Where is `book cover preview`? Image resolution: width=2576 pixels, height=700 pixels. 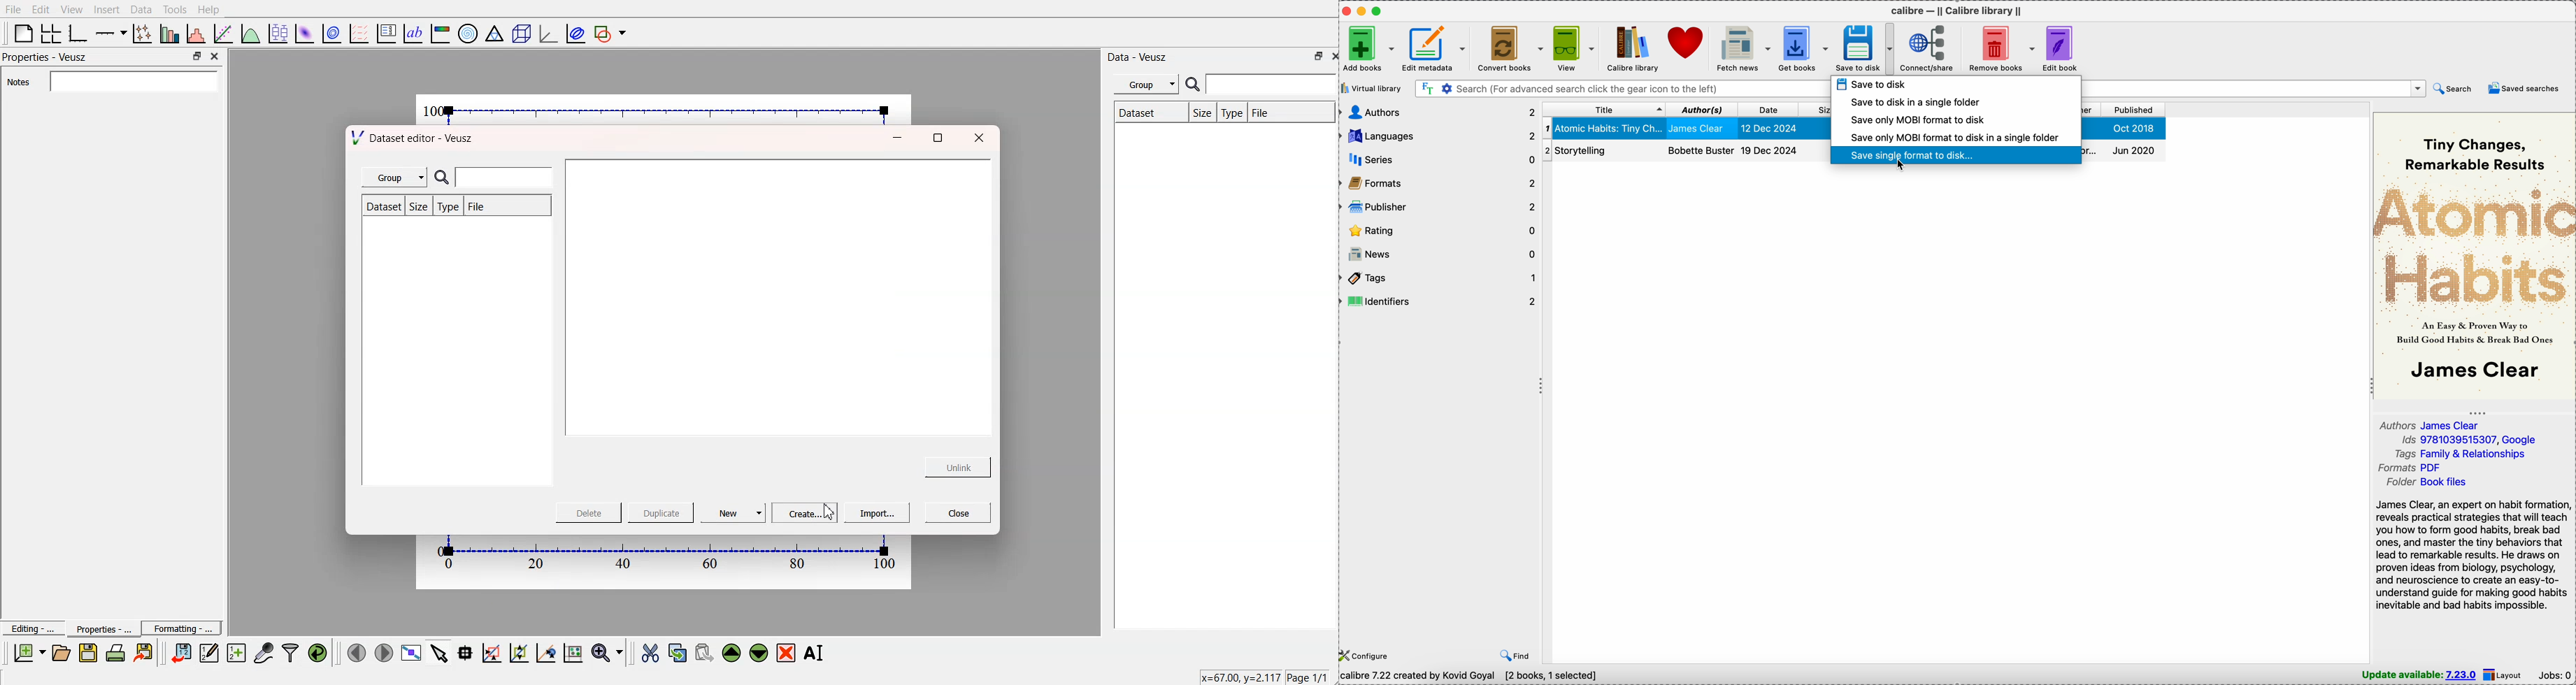 book cover preview is located at coordinates (2474, 255).